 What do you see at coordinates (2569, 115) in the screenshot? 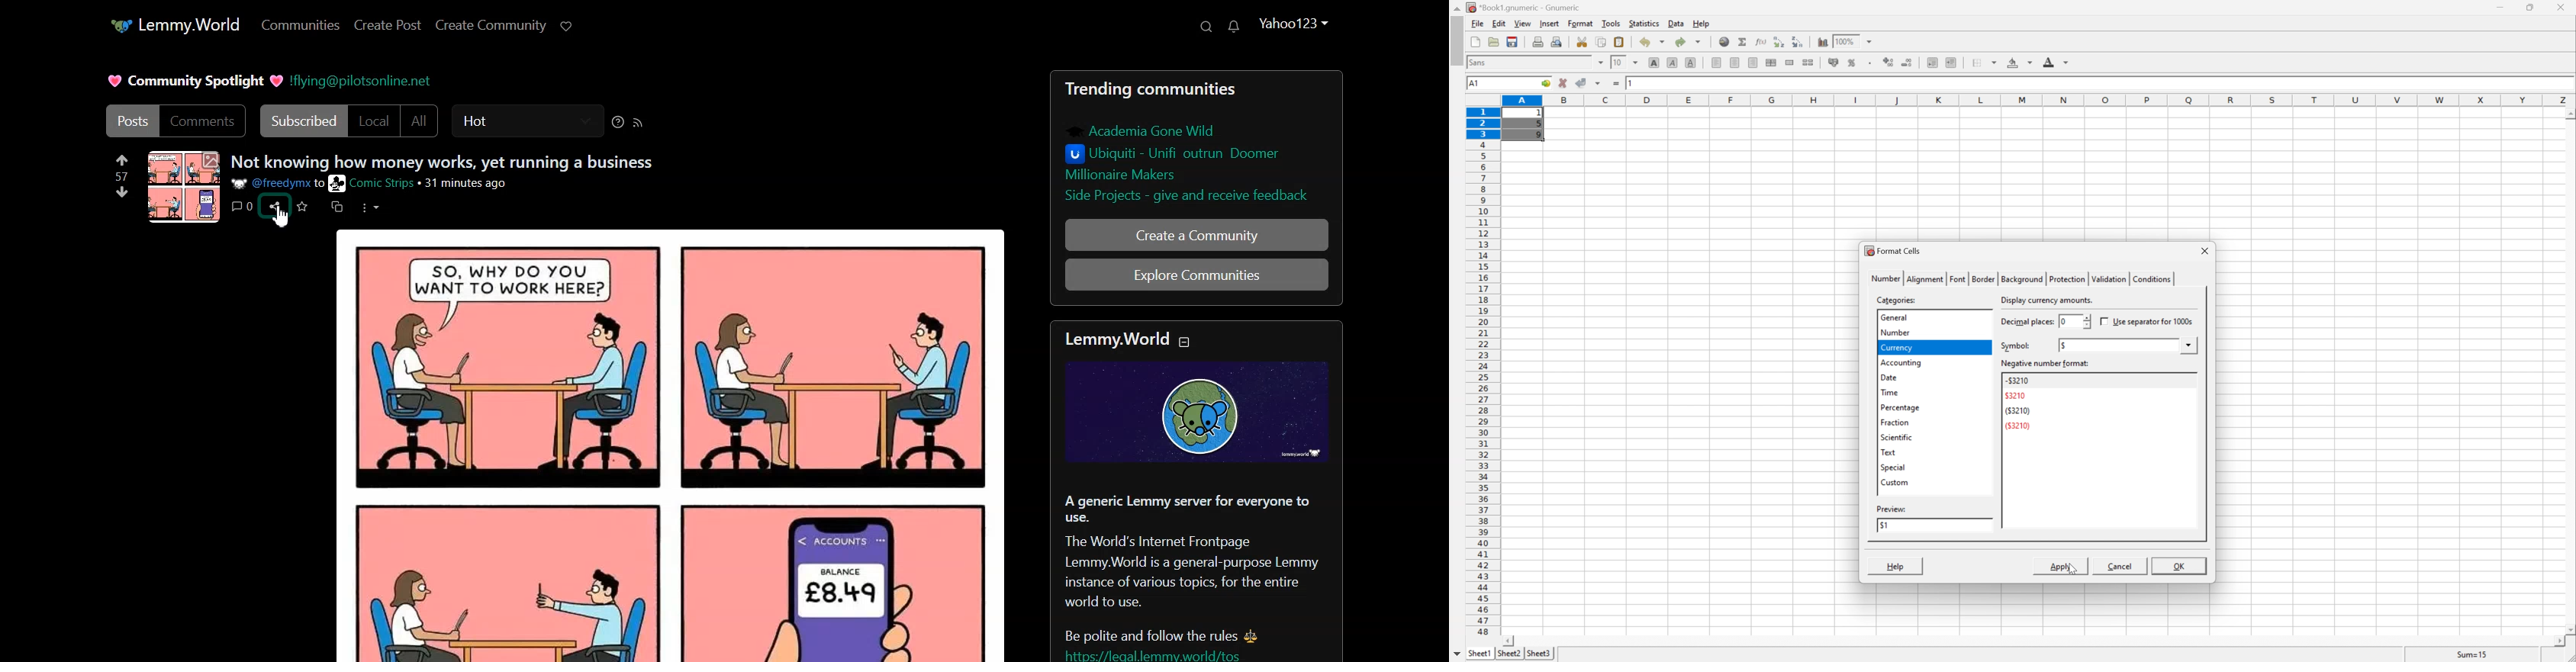
I see `scroll up` at bounding box center [2569, 115].